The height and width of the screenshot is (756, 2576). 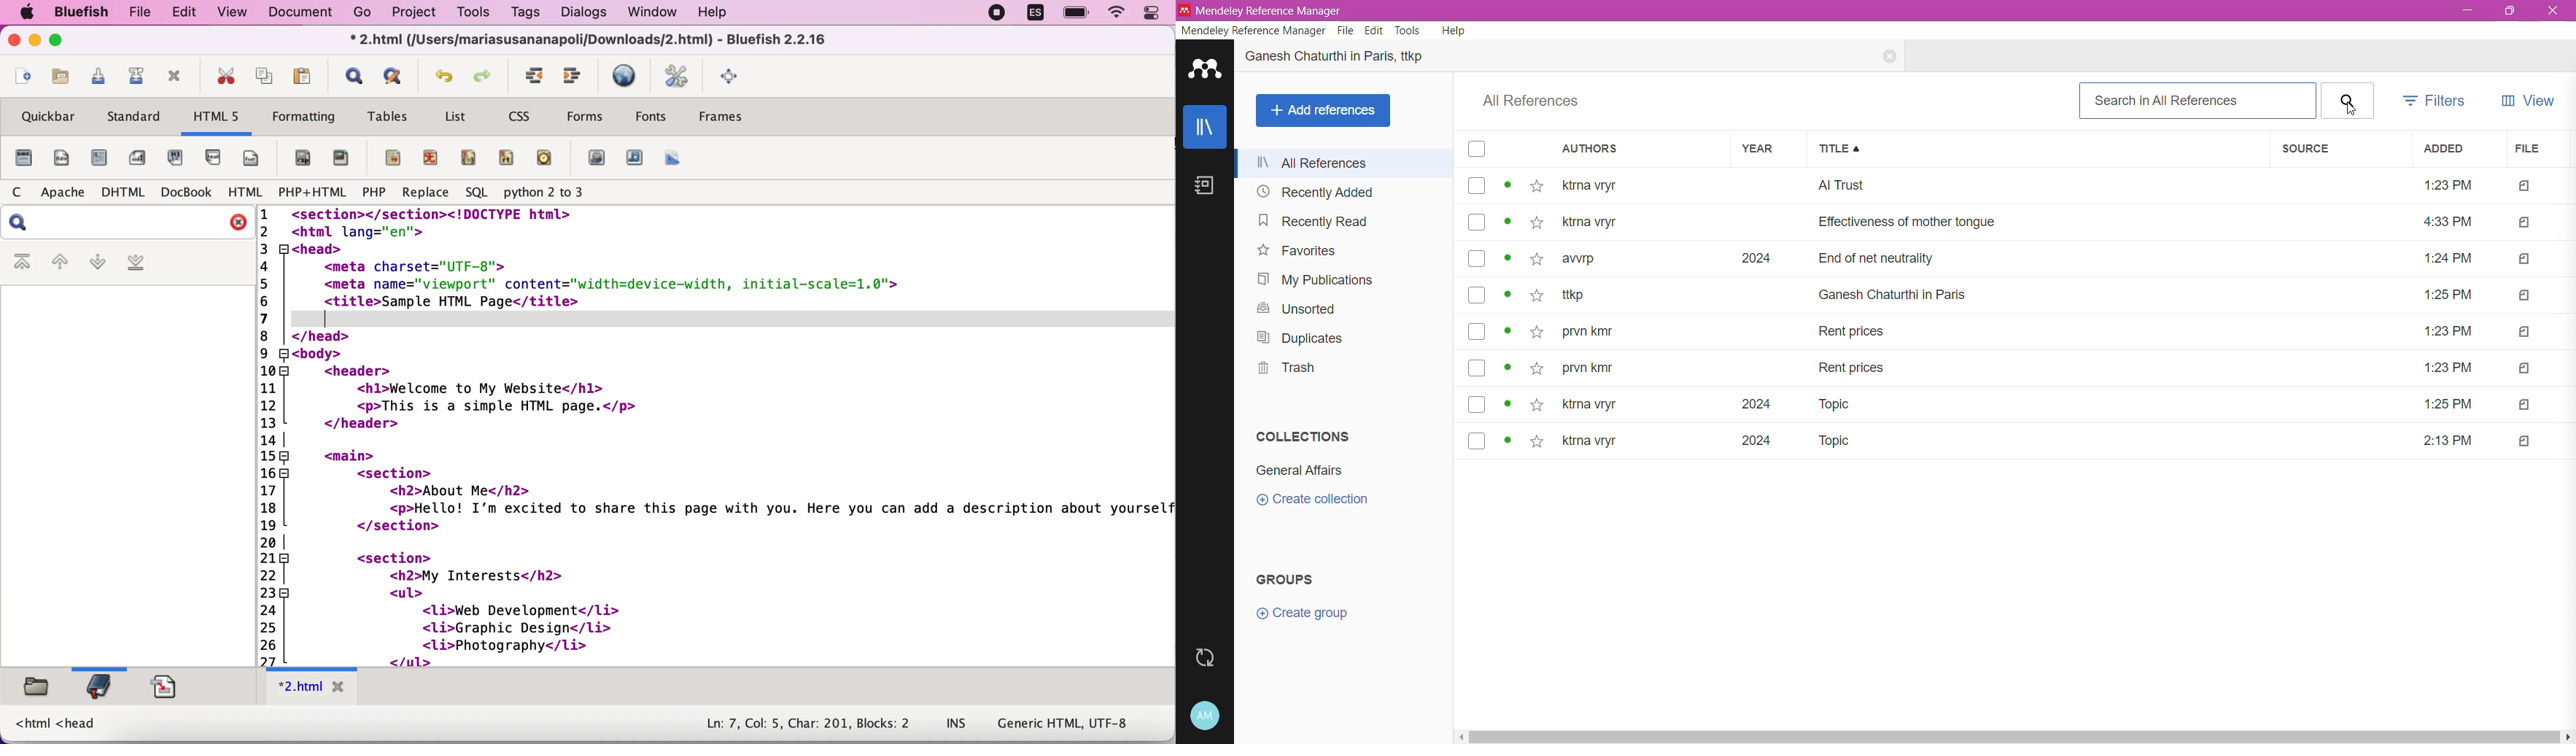 What do you see at coordinates (2526, 103) in the screenshot?
I see `View` at bounding box center [2526, 103].